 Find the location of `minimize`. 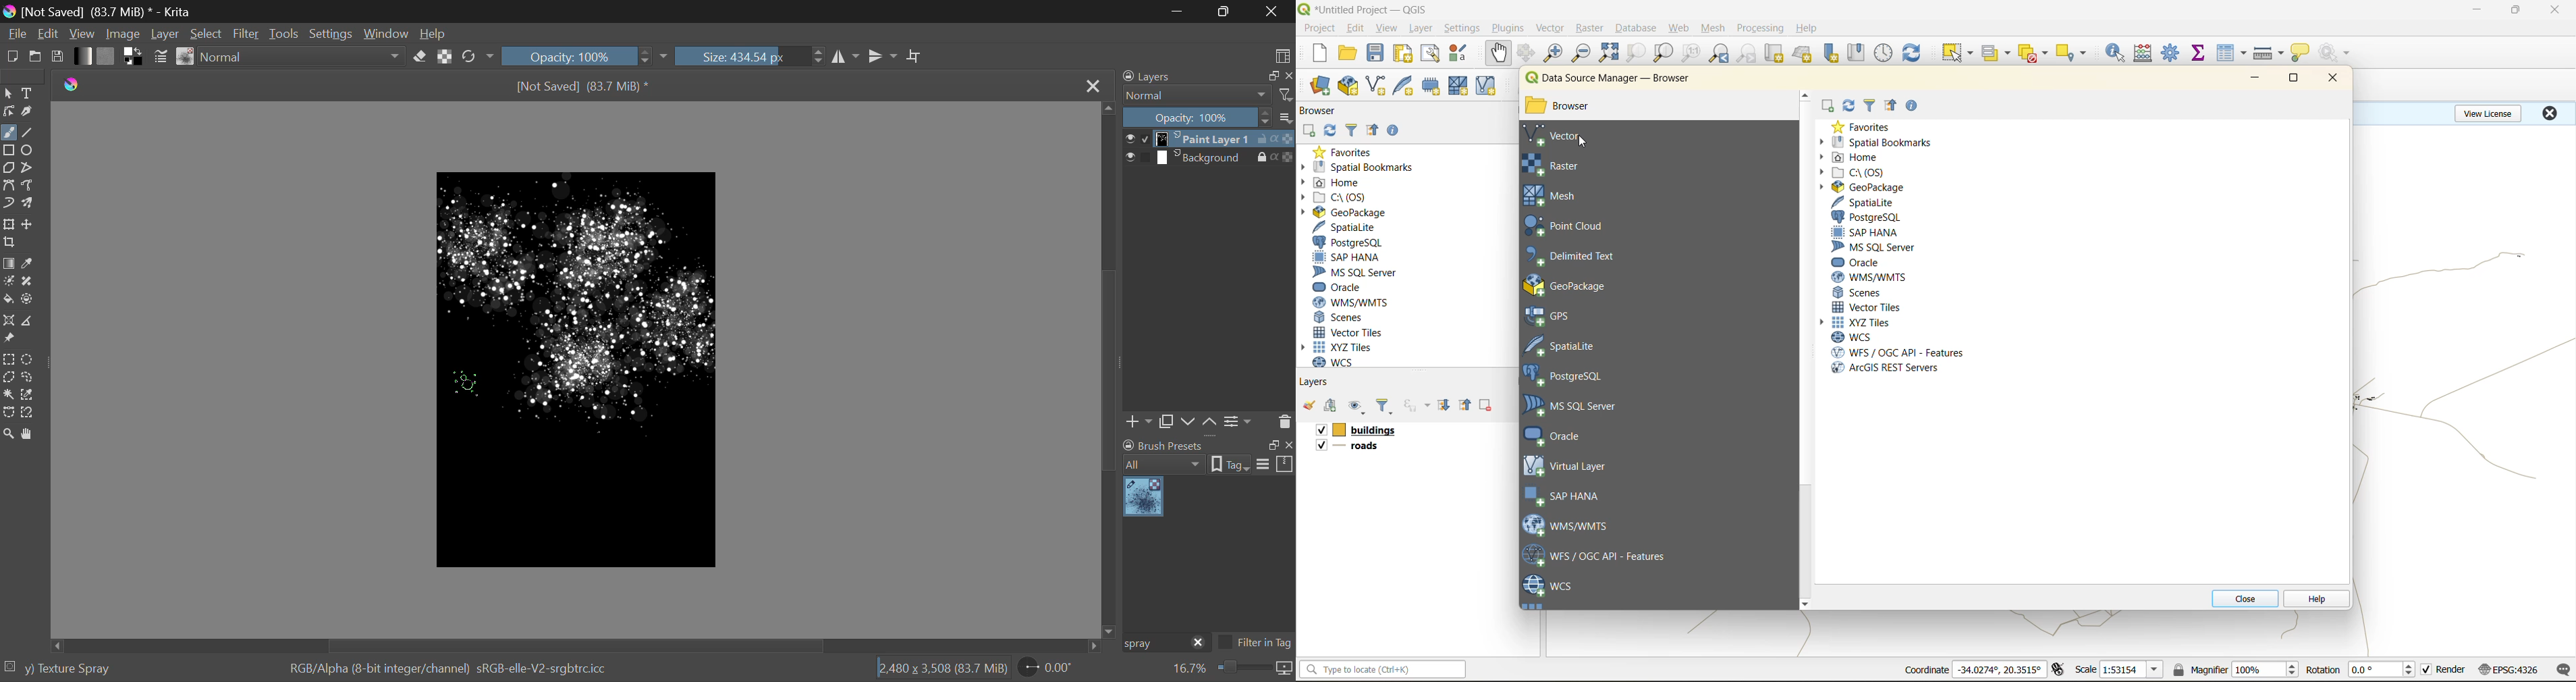

minimize is located at coordinates (2255, 79).